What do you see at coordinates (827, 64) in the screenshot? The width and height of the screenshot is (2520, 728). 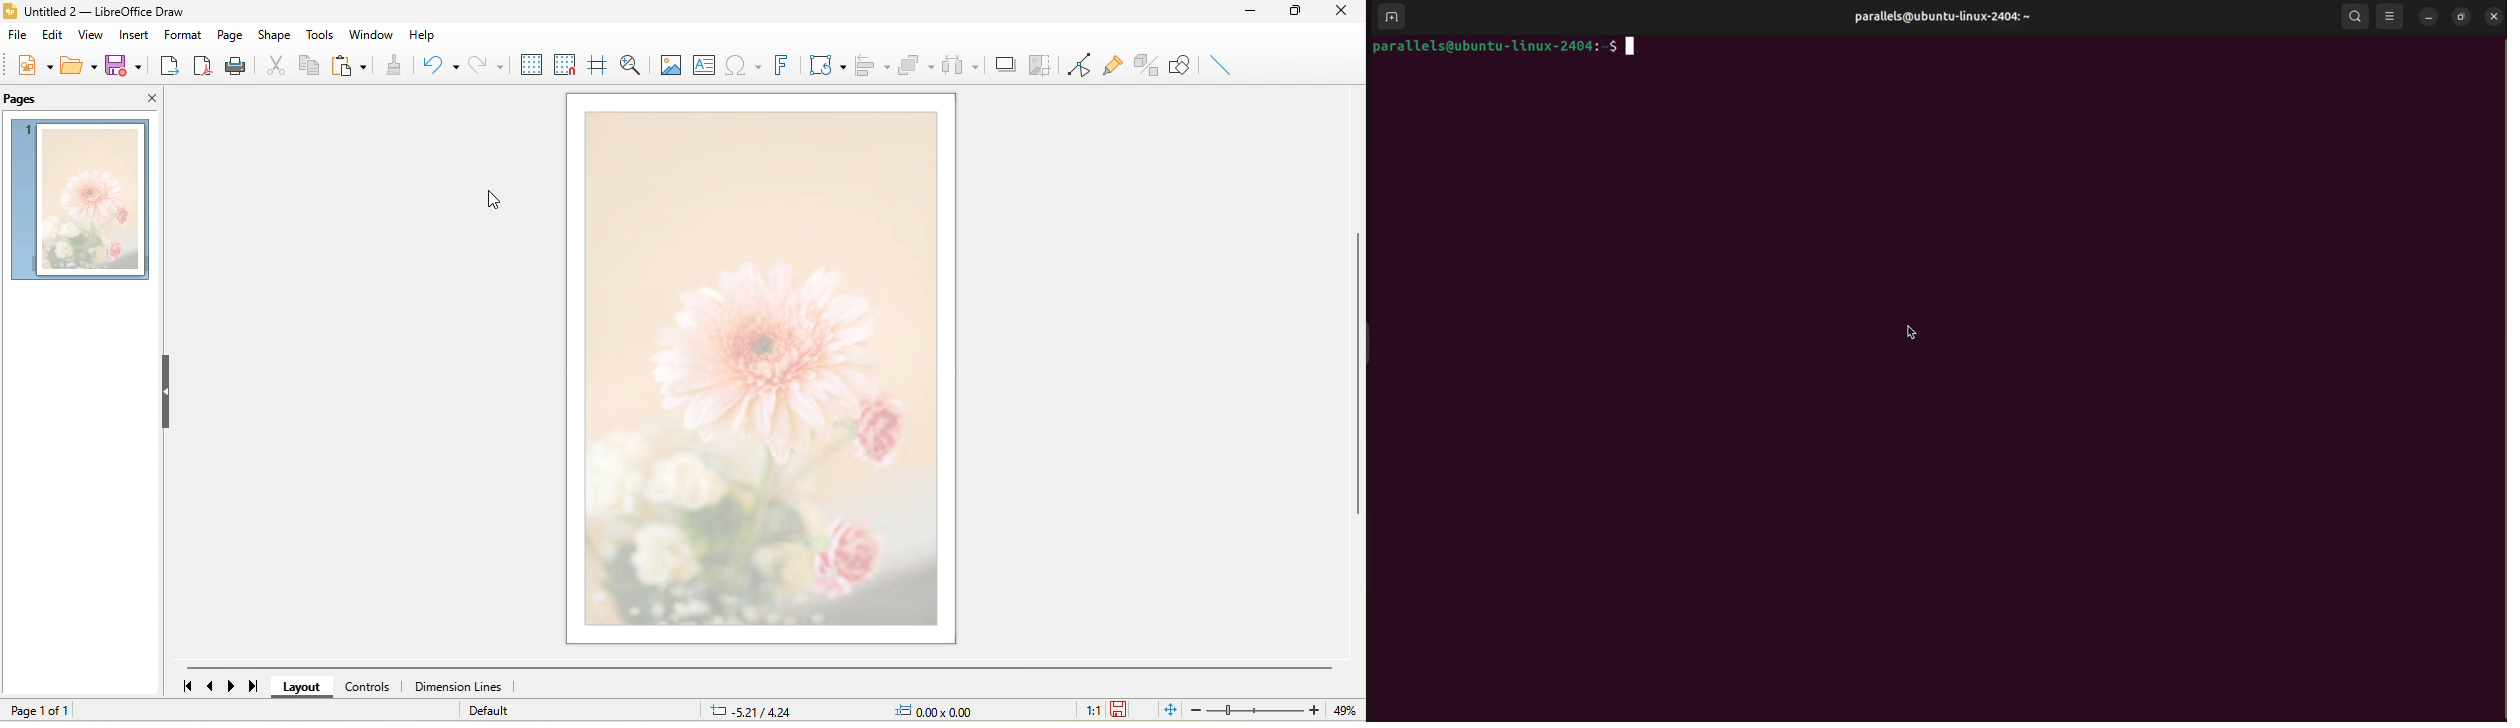 I see `transformation` at bounding box center [827, 64].